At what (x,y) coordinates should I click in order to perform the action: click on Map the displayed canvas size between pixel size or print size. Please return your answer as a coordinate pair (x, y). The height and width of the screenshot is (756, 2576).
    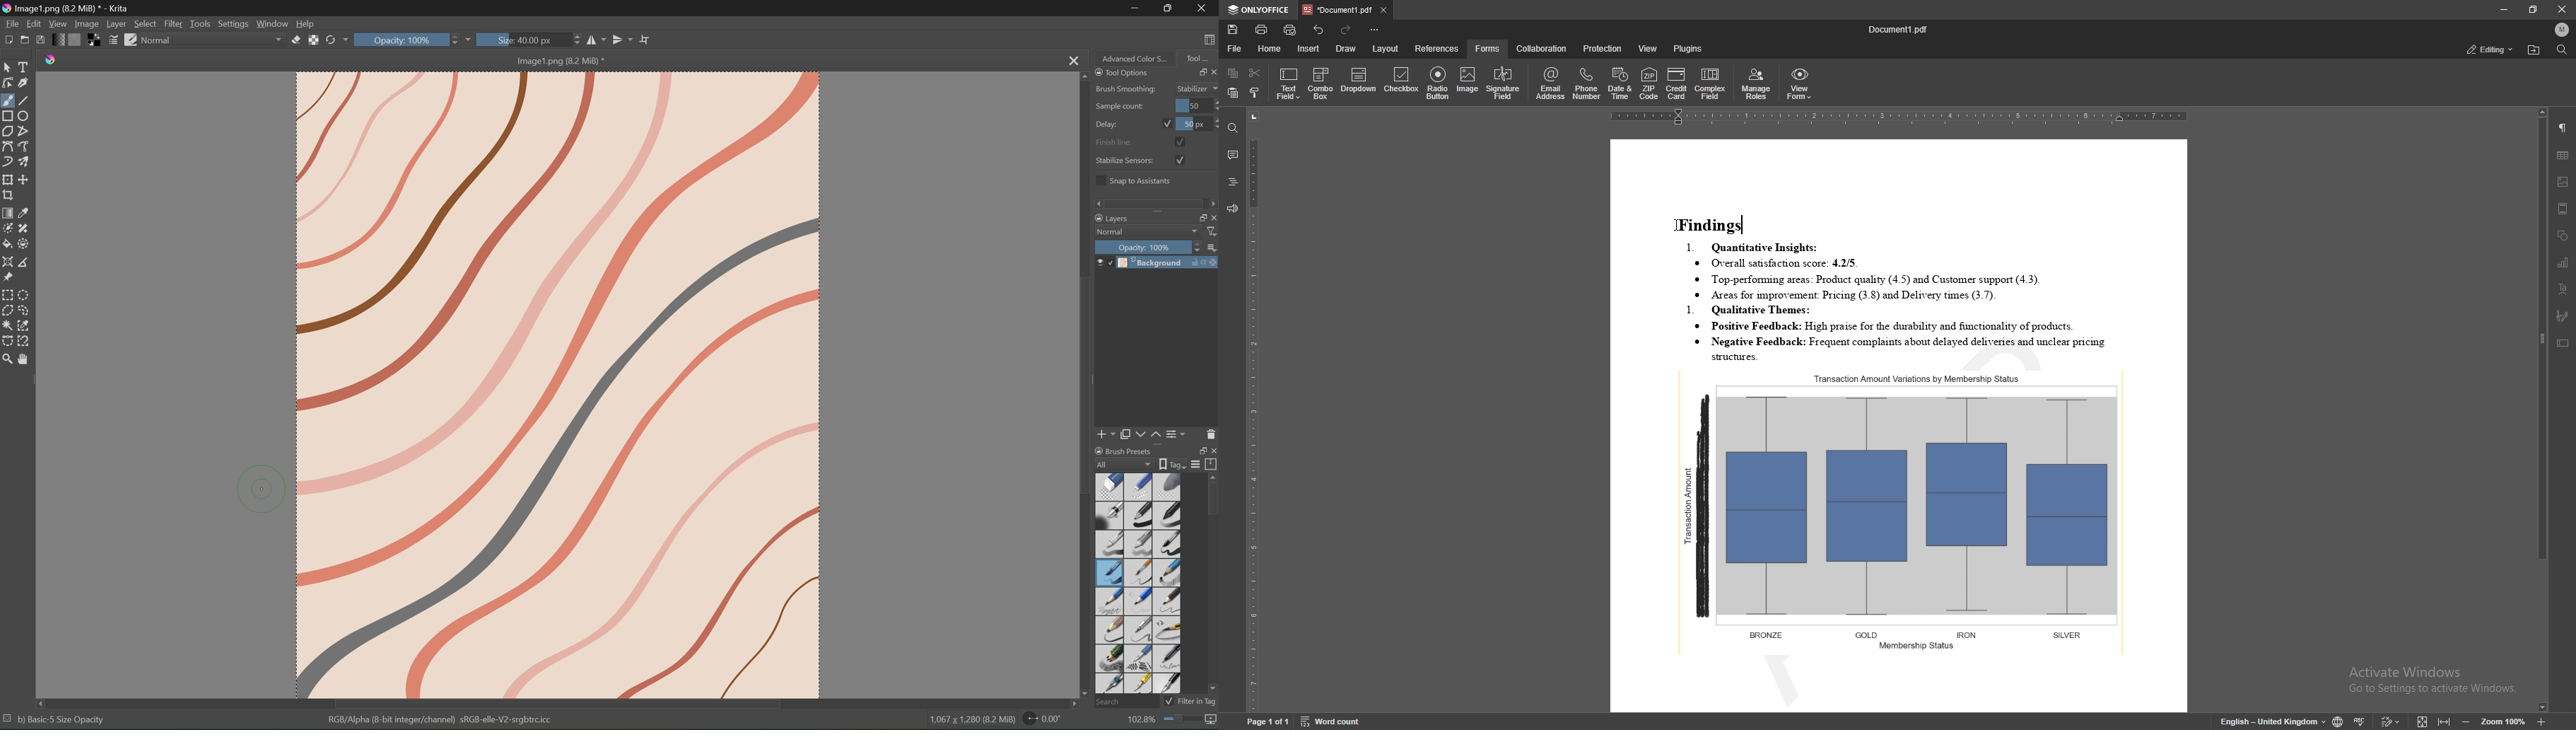
    Looking at the image, I should click on (1211, 720).